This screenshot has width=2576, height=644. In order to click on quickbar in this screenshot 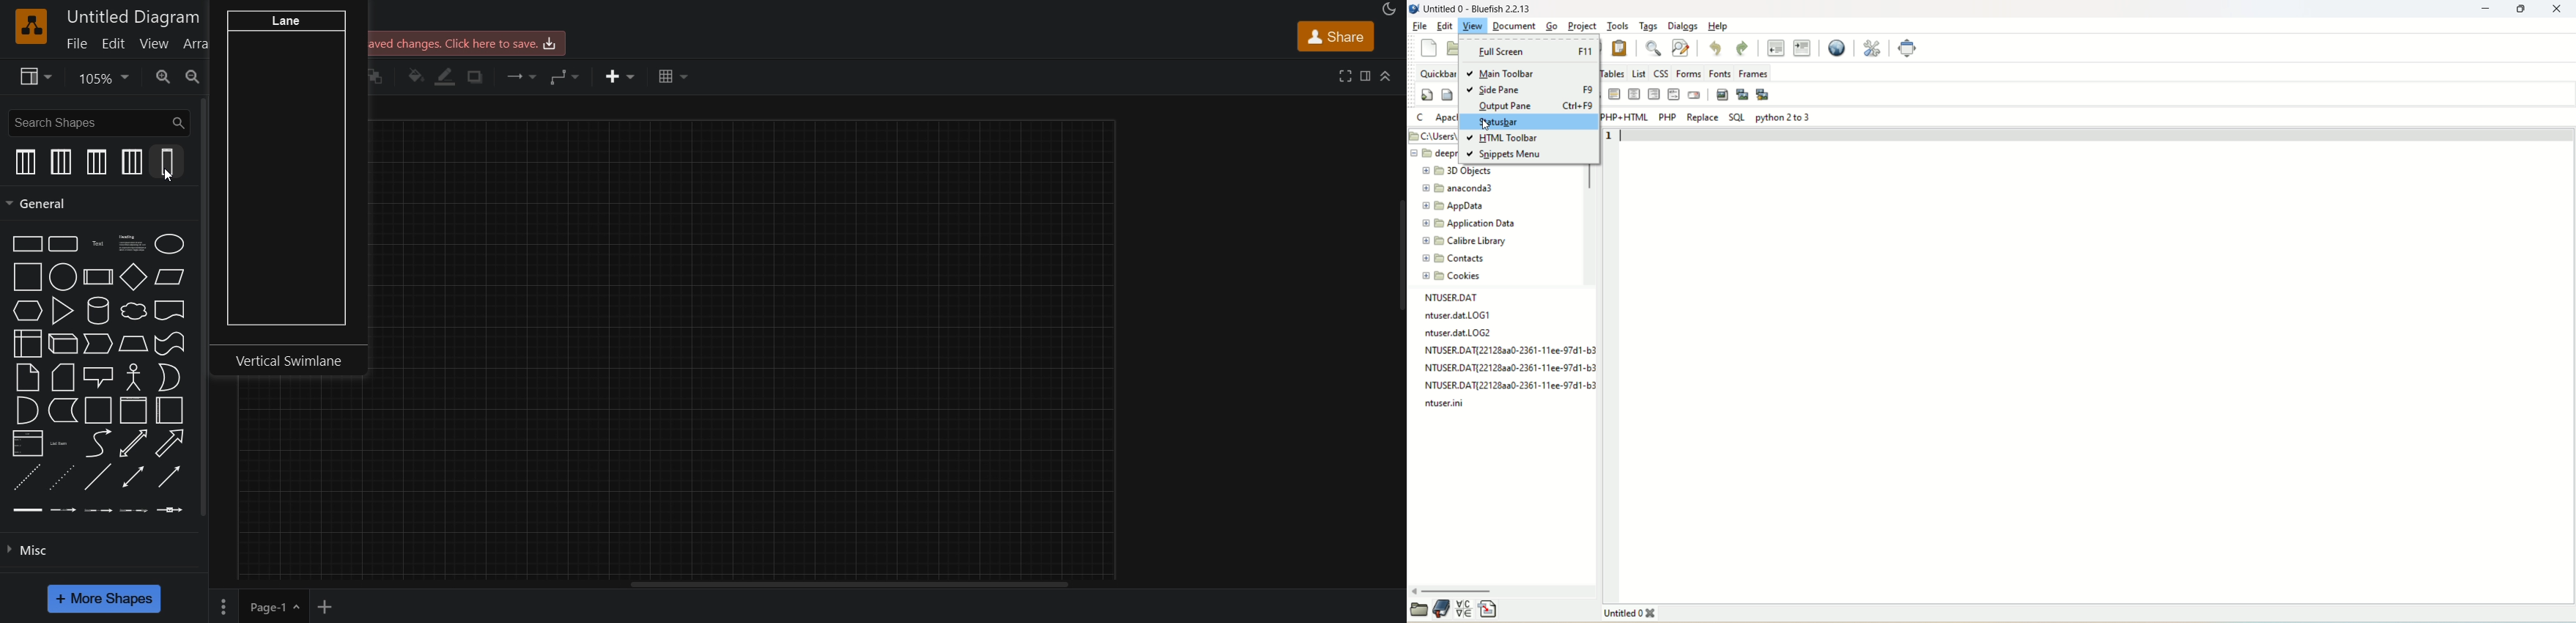, I will do `click(1438, 73)`.